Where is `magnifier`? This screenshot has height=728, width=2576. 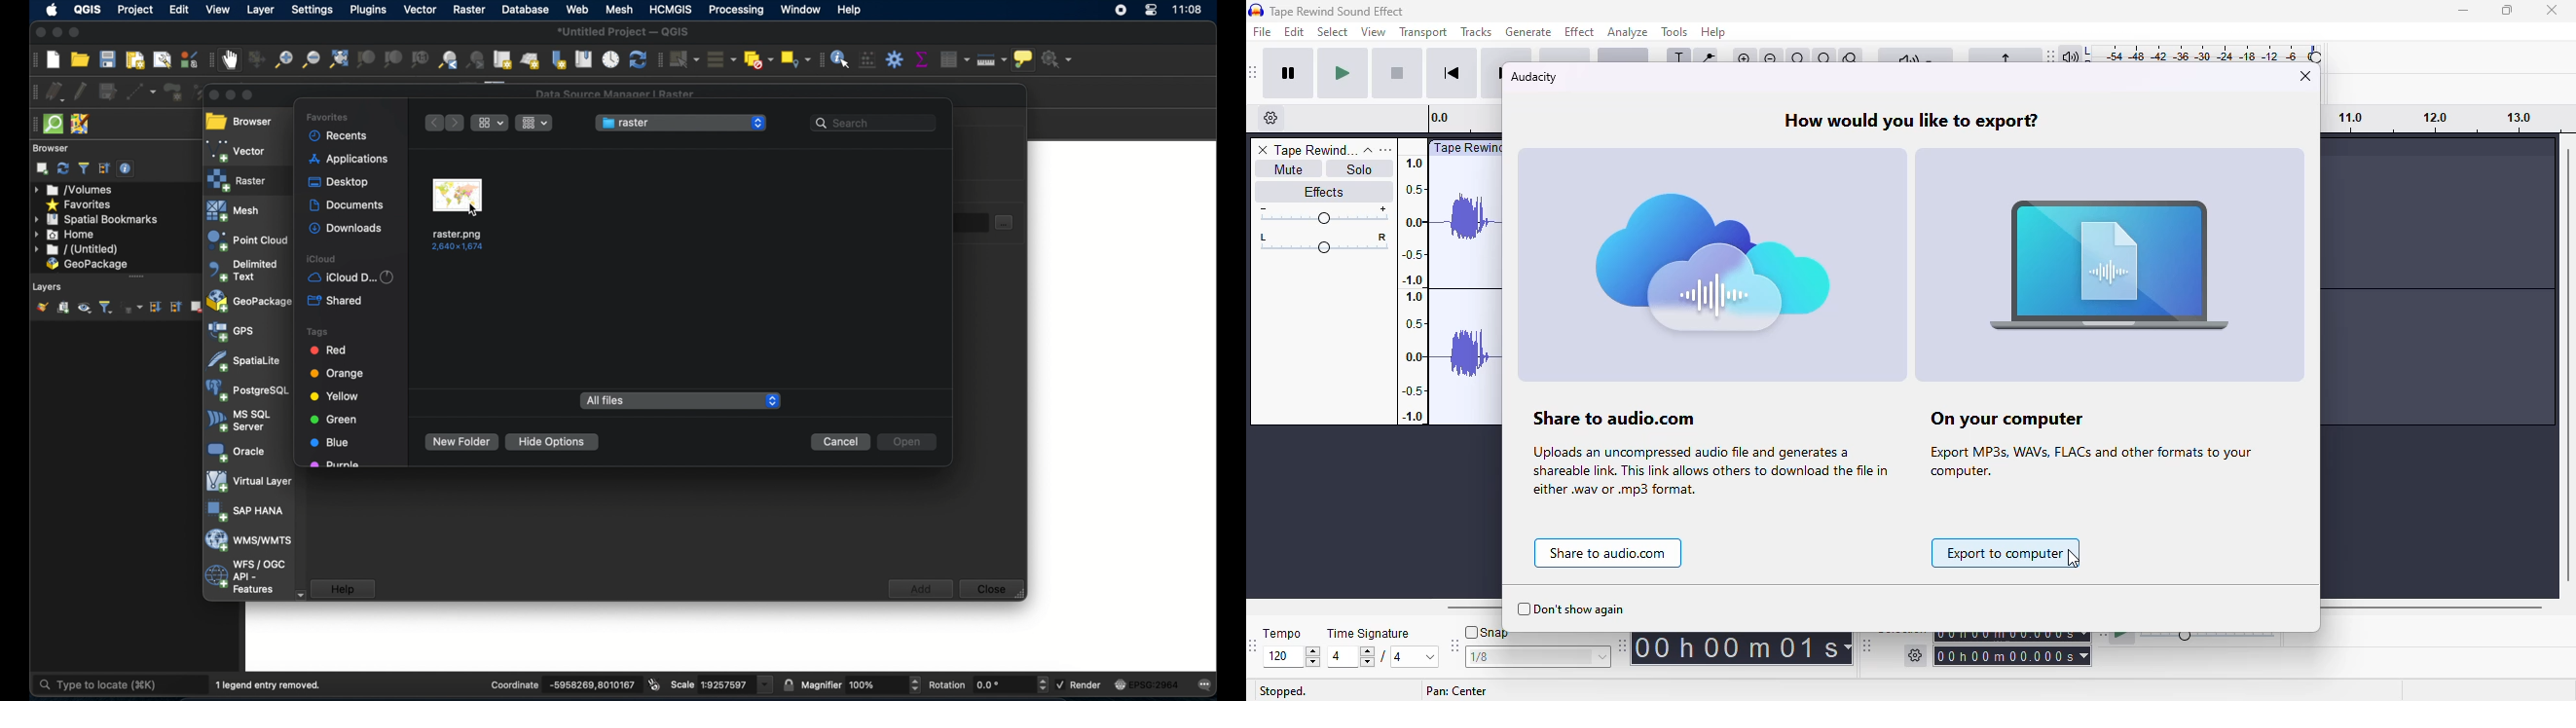 magnifier is located at coordinates (821, 684).